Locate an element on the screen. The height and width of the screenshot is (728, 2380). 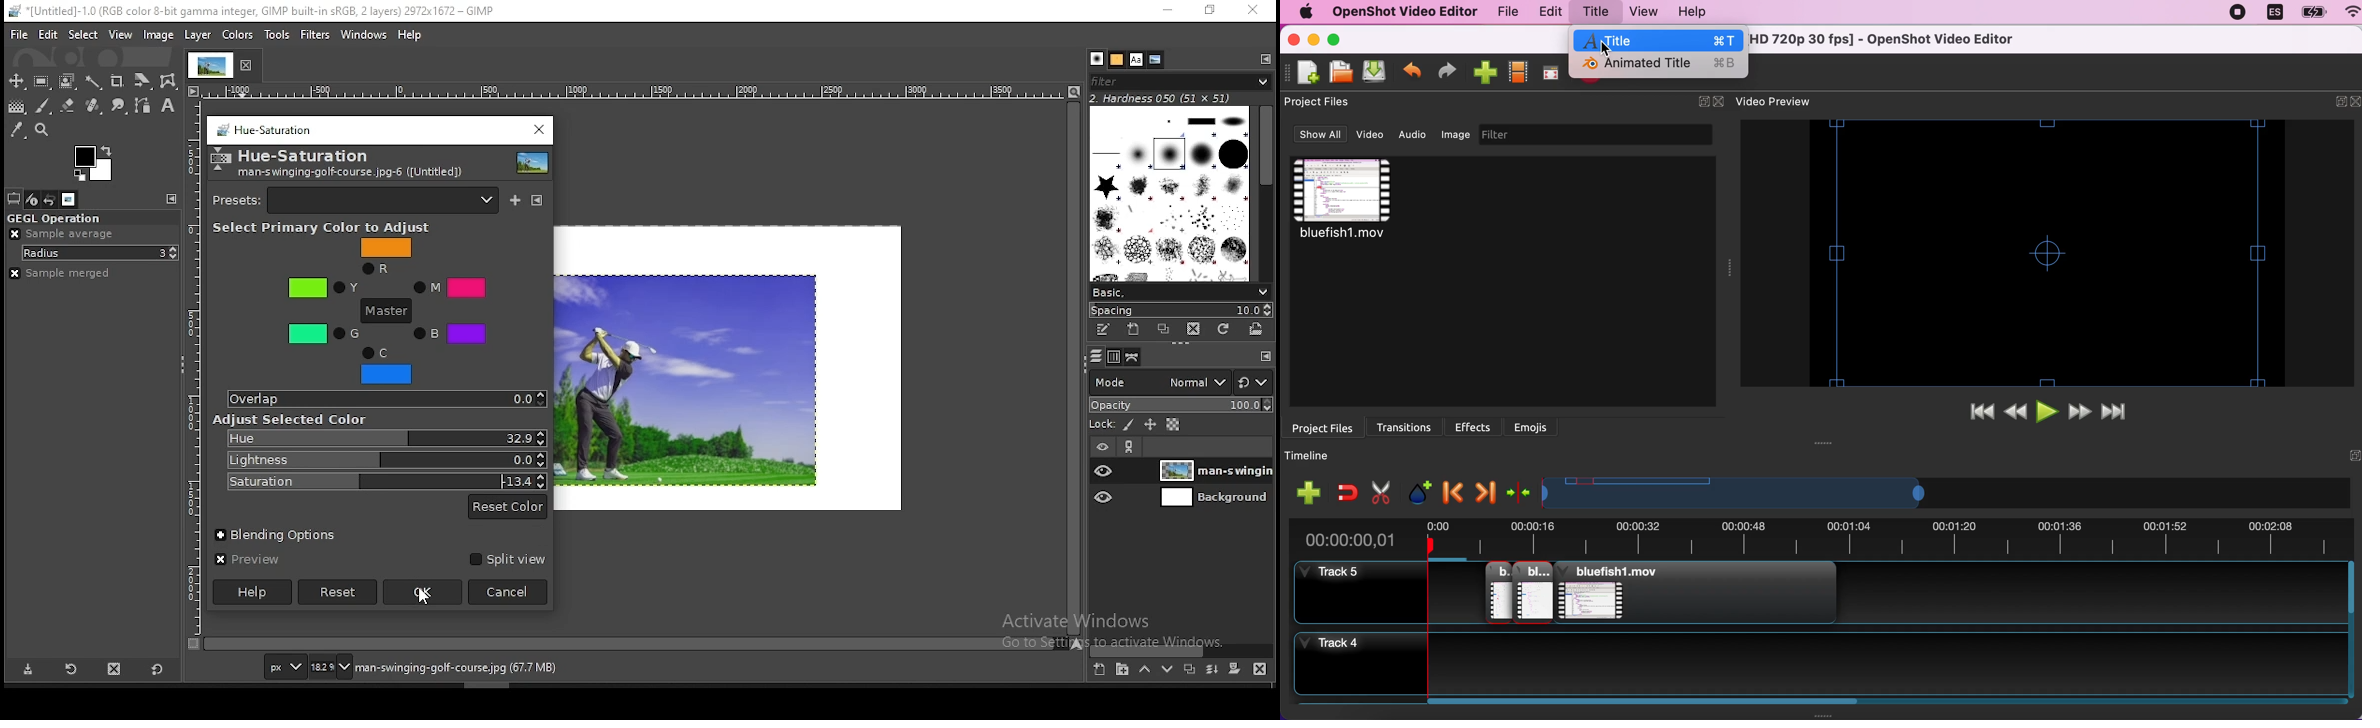
layer visibility is located at coordinates (1101, 448).